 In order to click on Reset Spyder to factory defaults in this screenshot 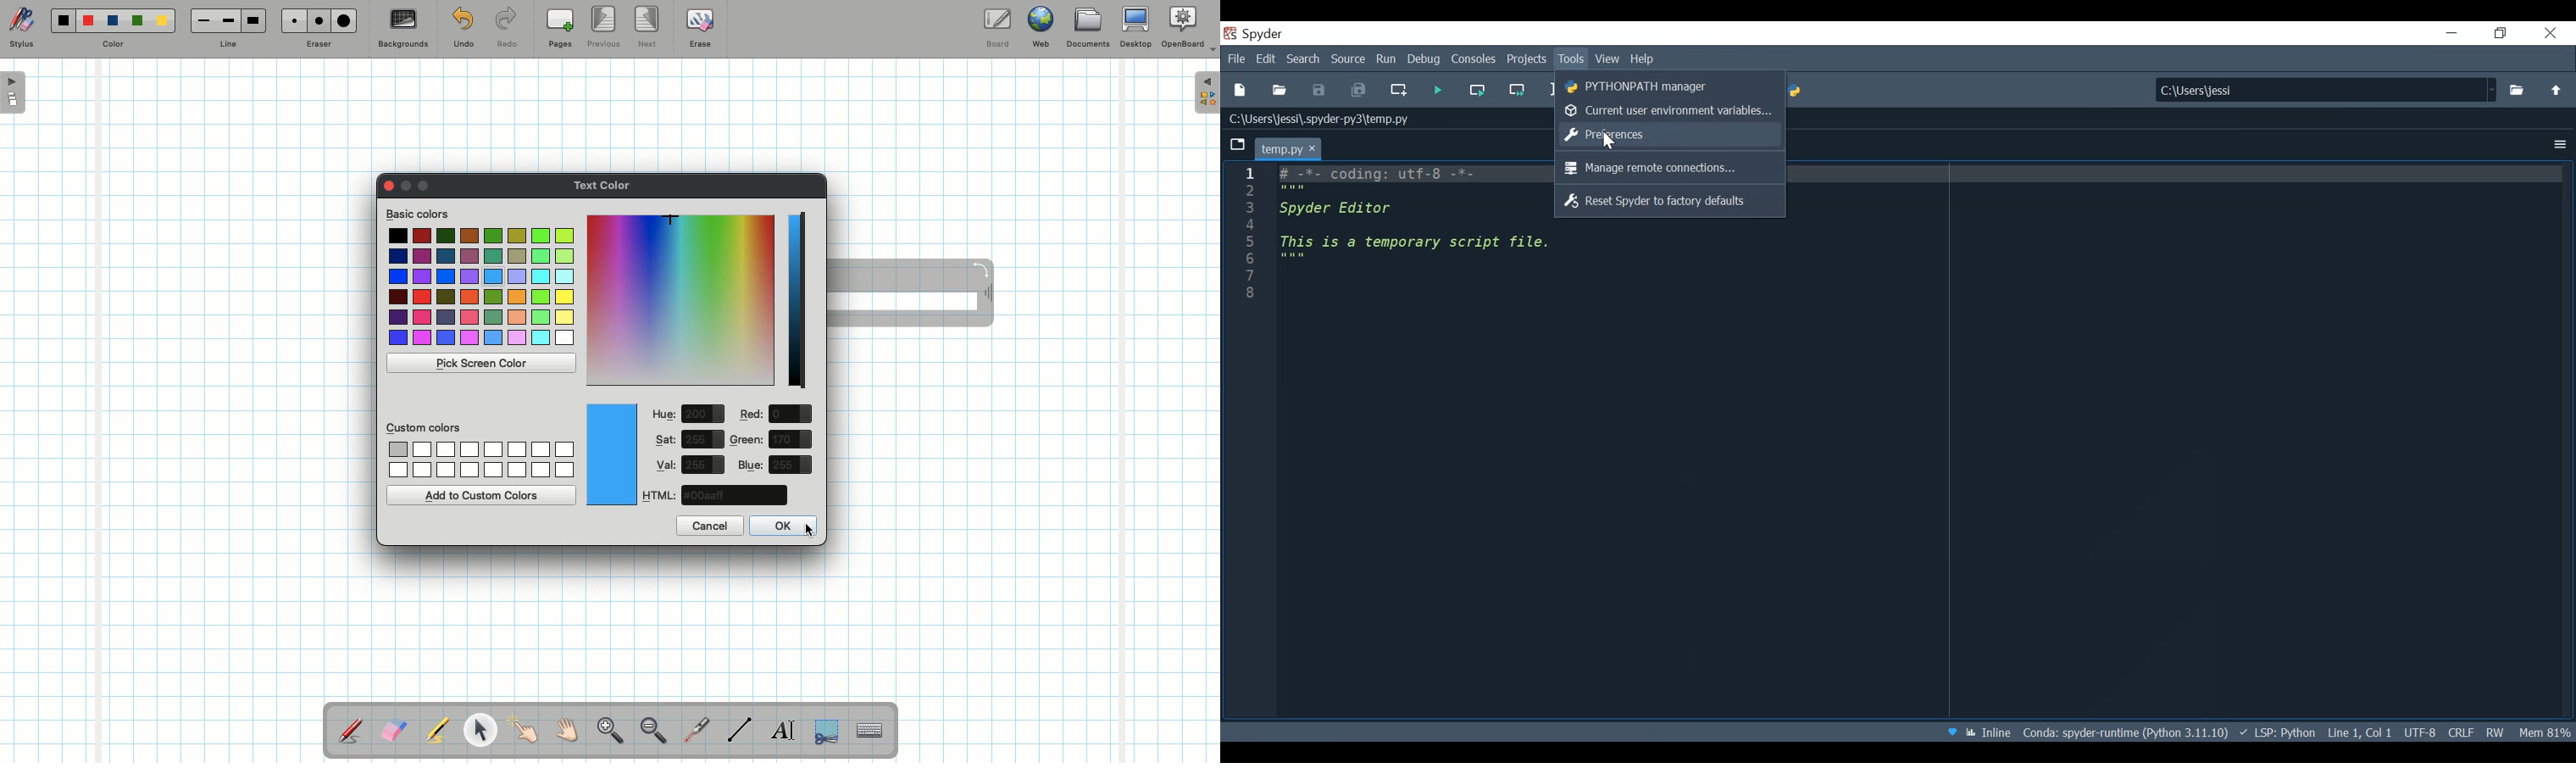, I will do `click(1670, 200)`.